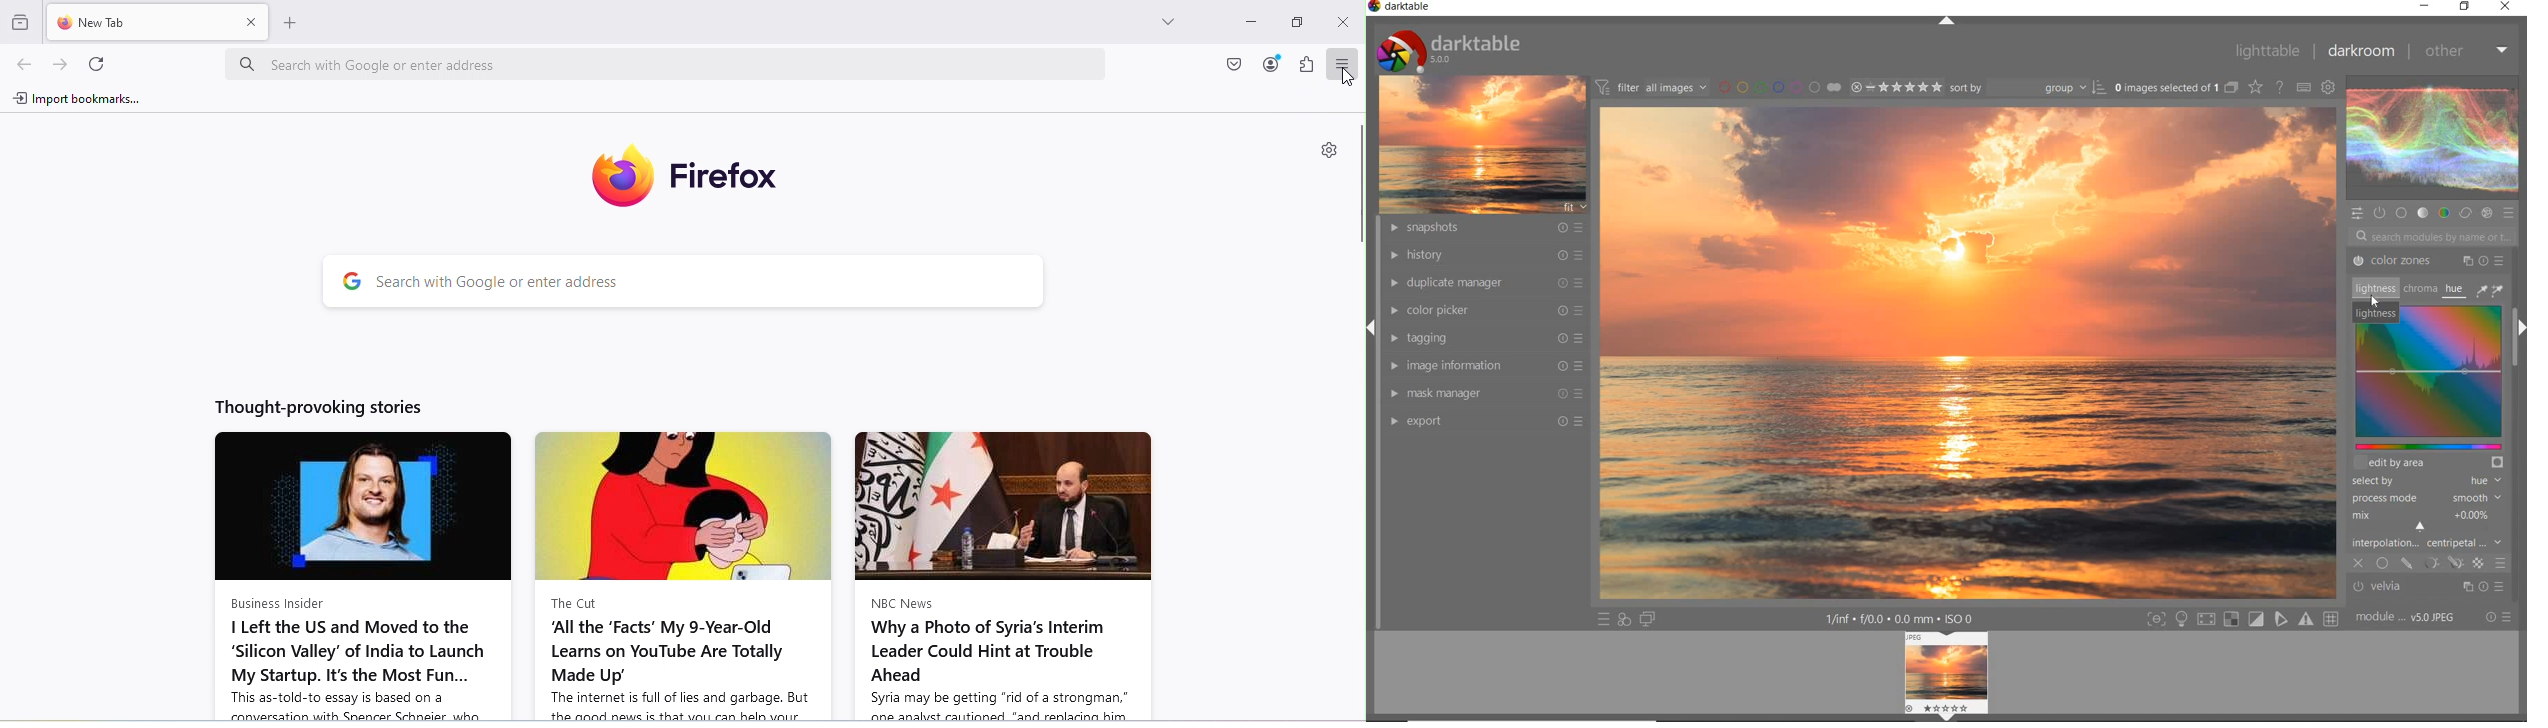  I want to click on minimize, so click(2427, 5).